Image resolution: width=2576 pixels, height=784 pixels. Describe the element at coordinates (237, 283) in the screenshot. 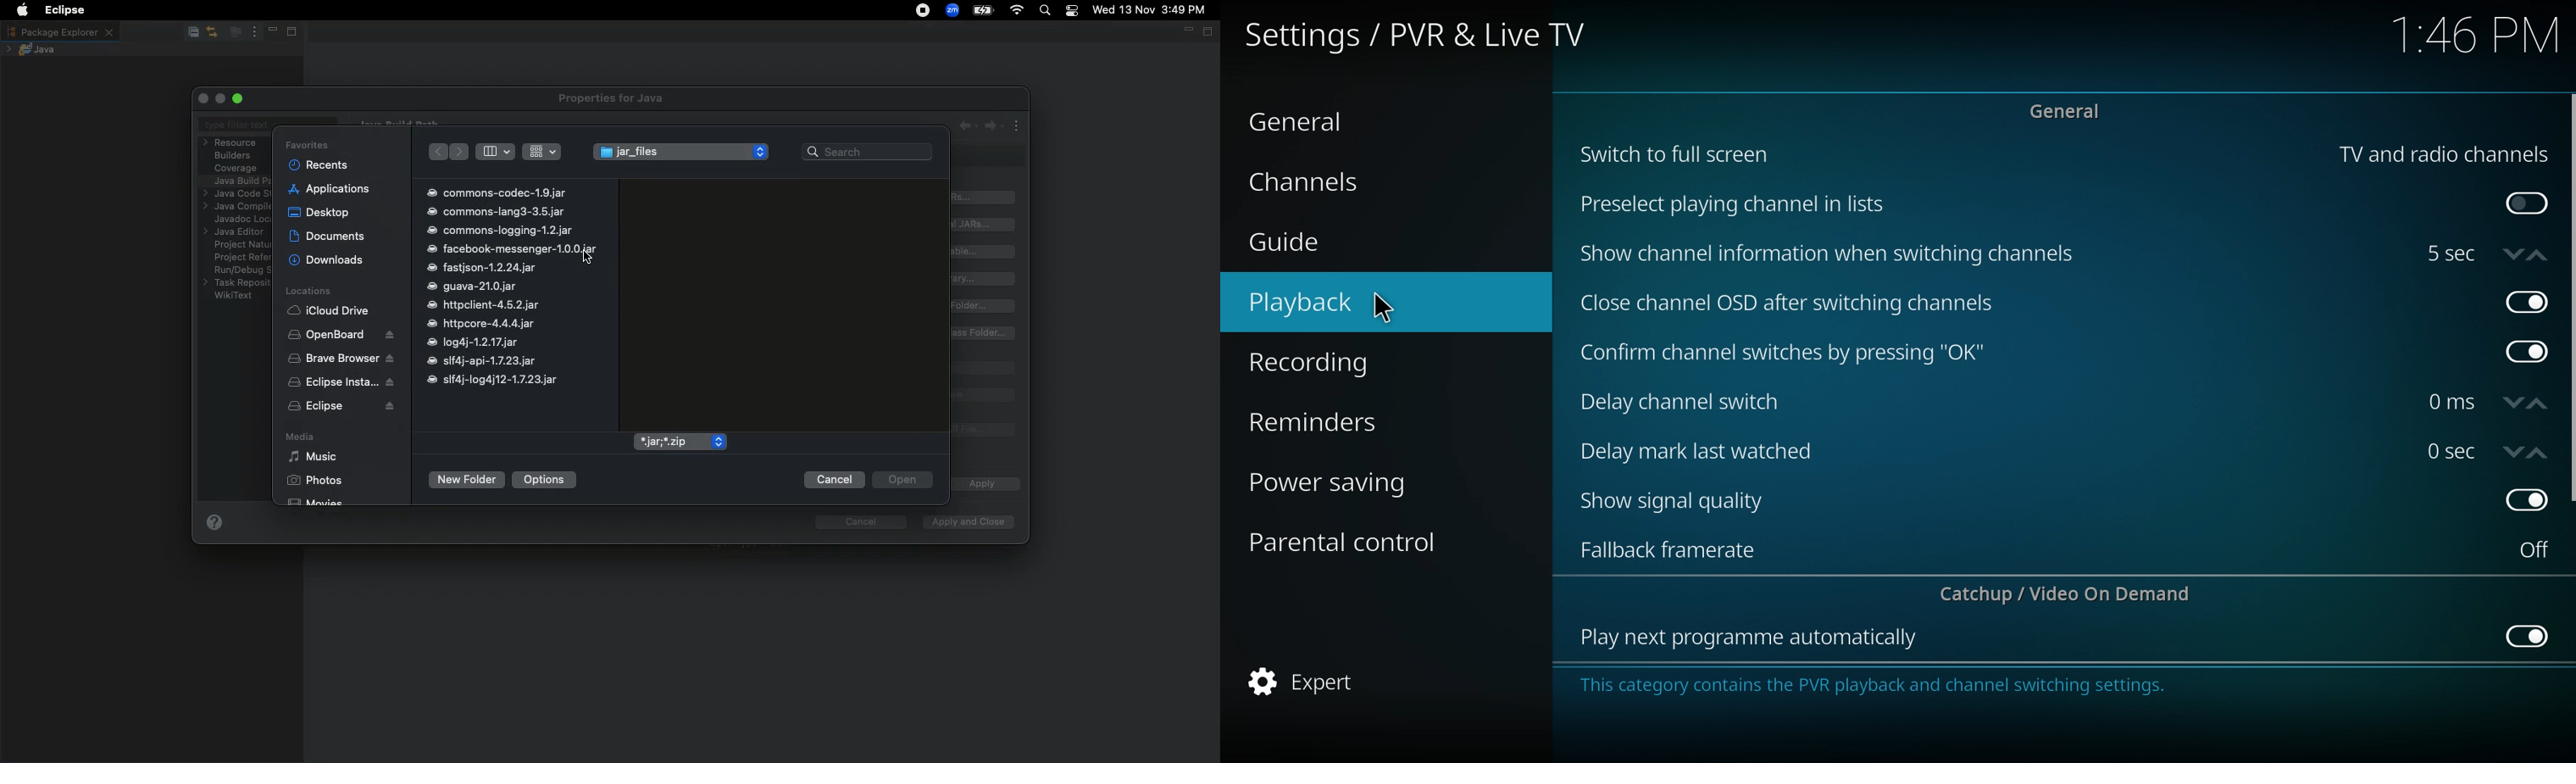

I see `Task repository` at that location.